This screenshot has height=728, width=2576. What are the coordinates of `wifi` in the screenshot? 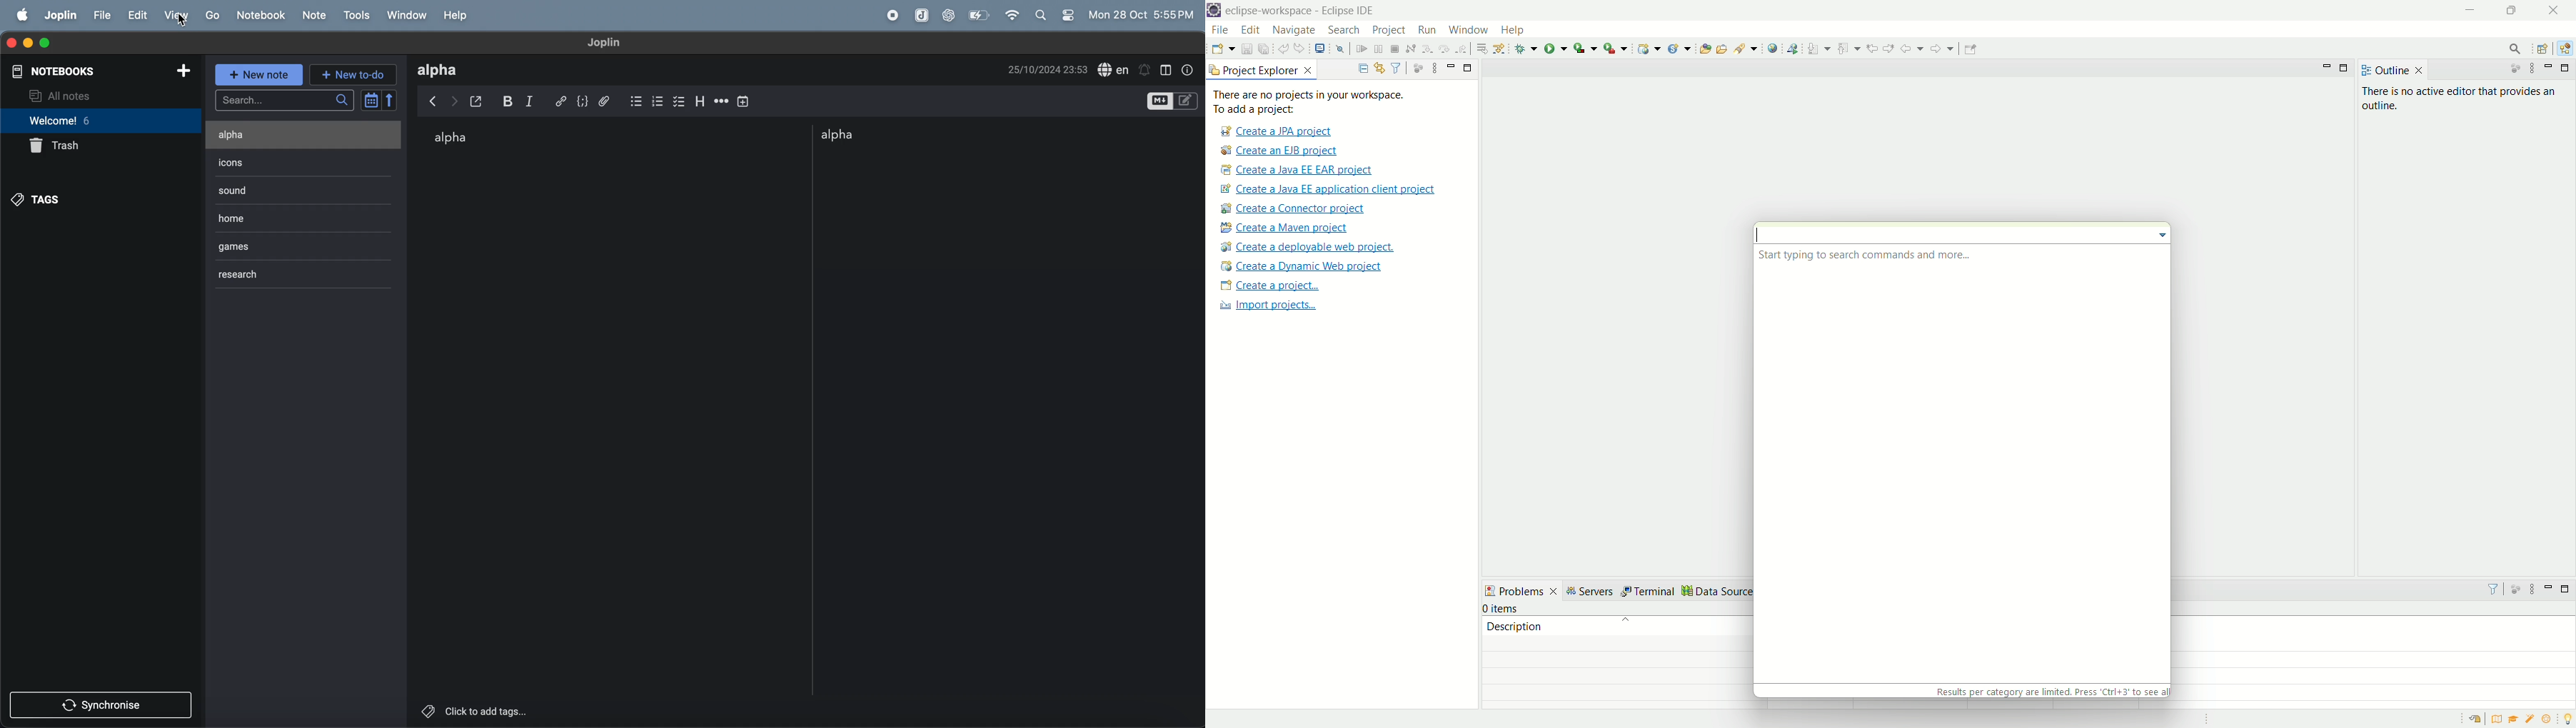 It's located at (1014, 15).